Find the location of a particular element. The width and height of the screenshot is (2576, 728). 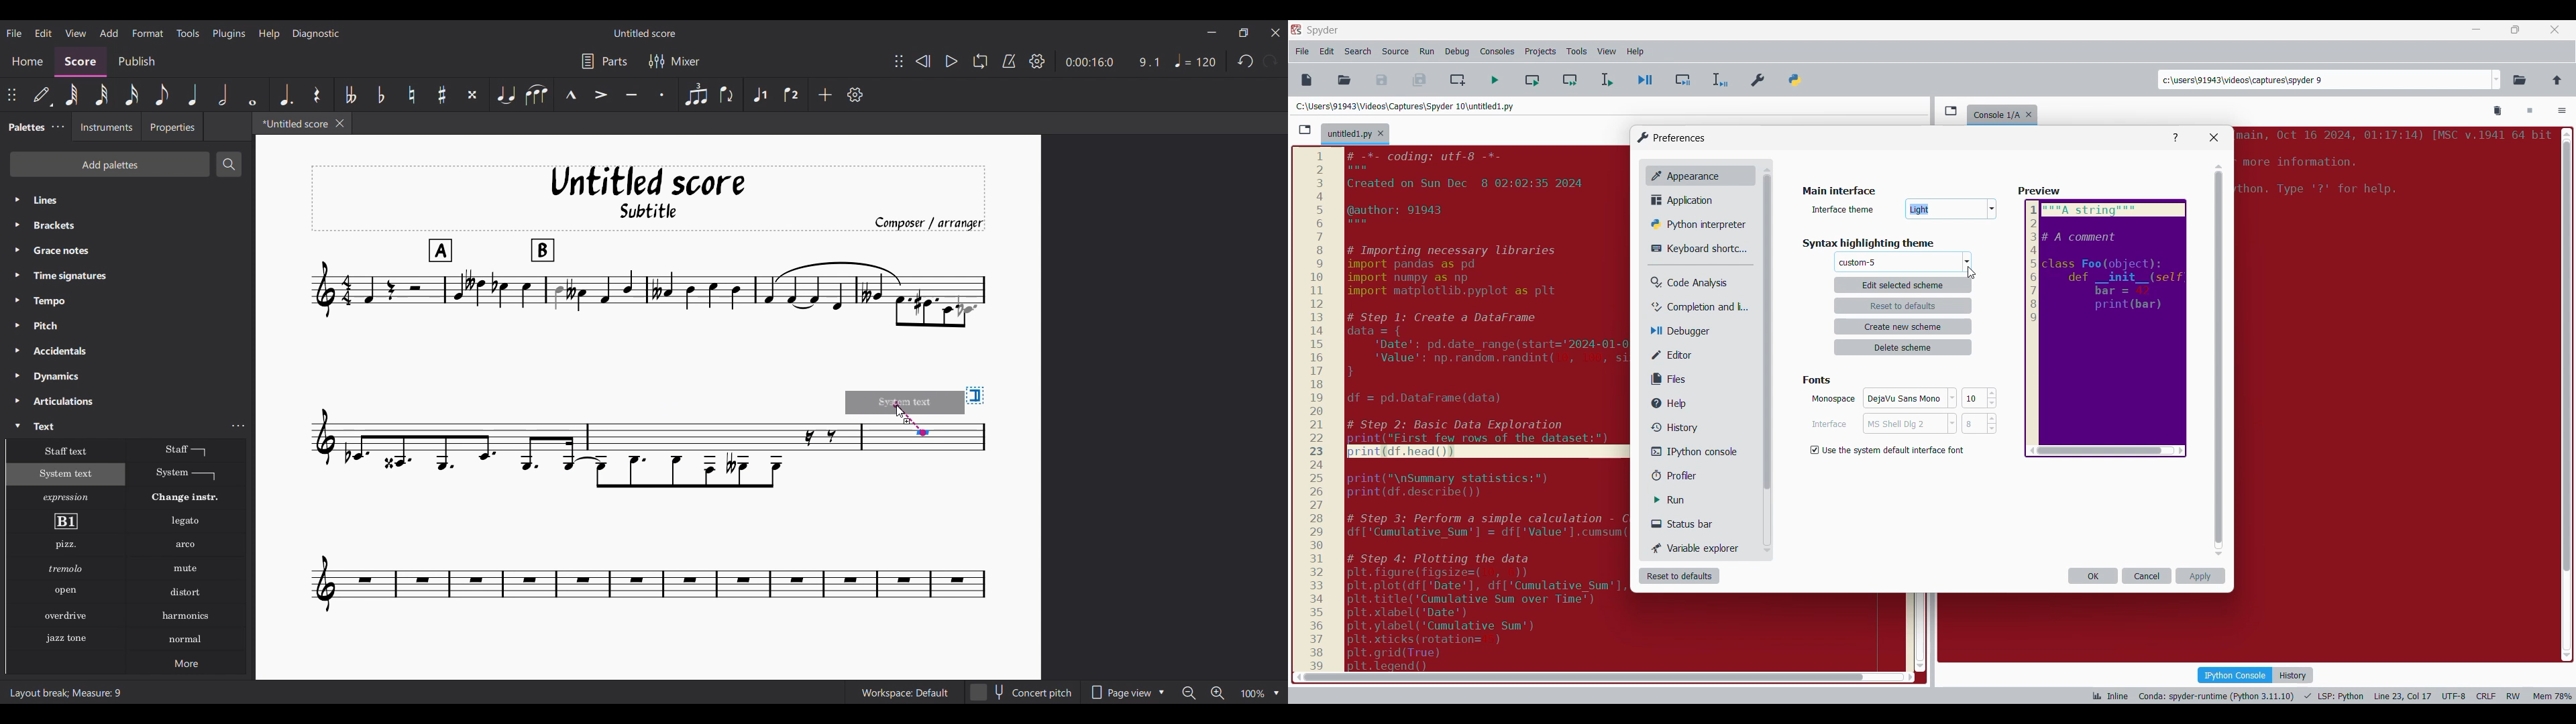

History is located at coordinates (2293, 675).